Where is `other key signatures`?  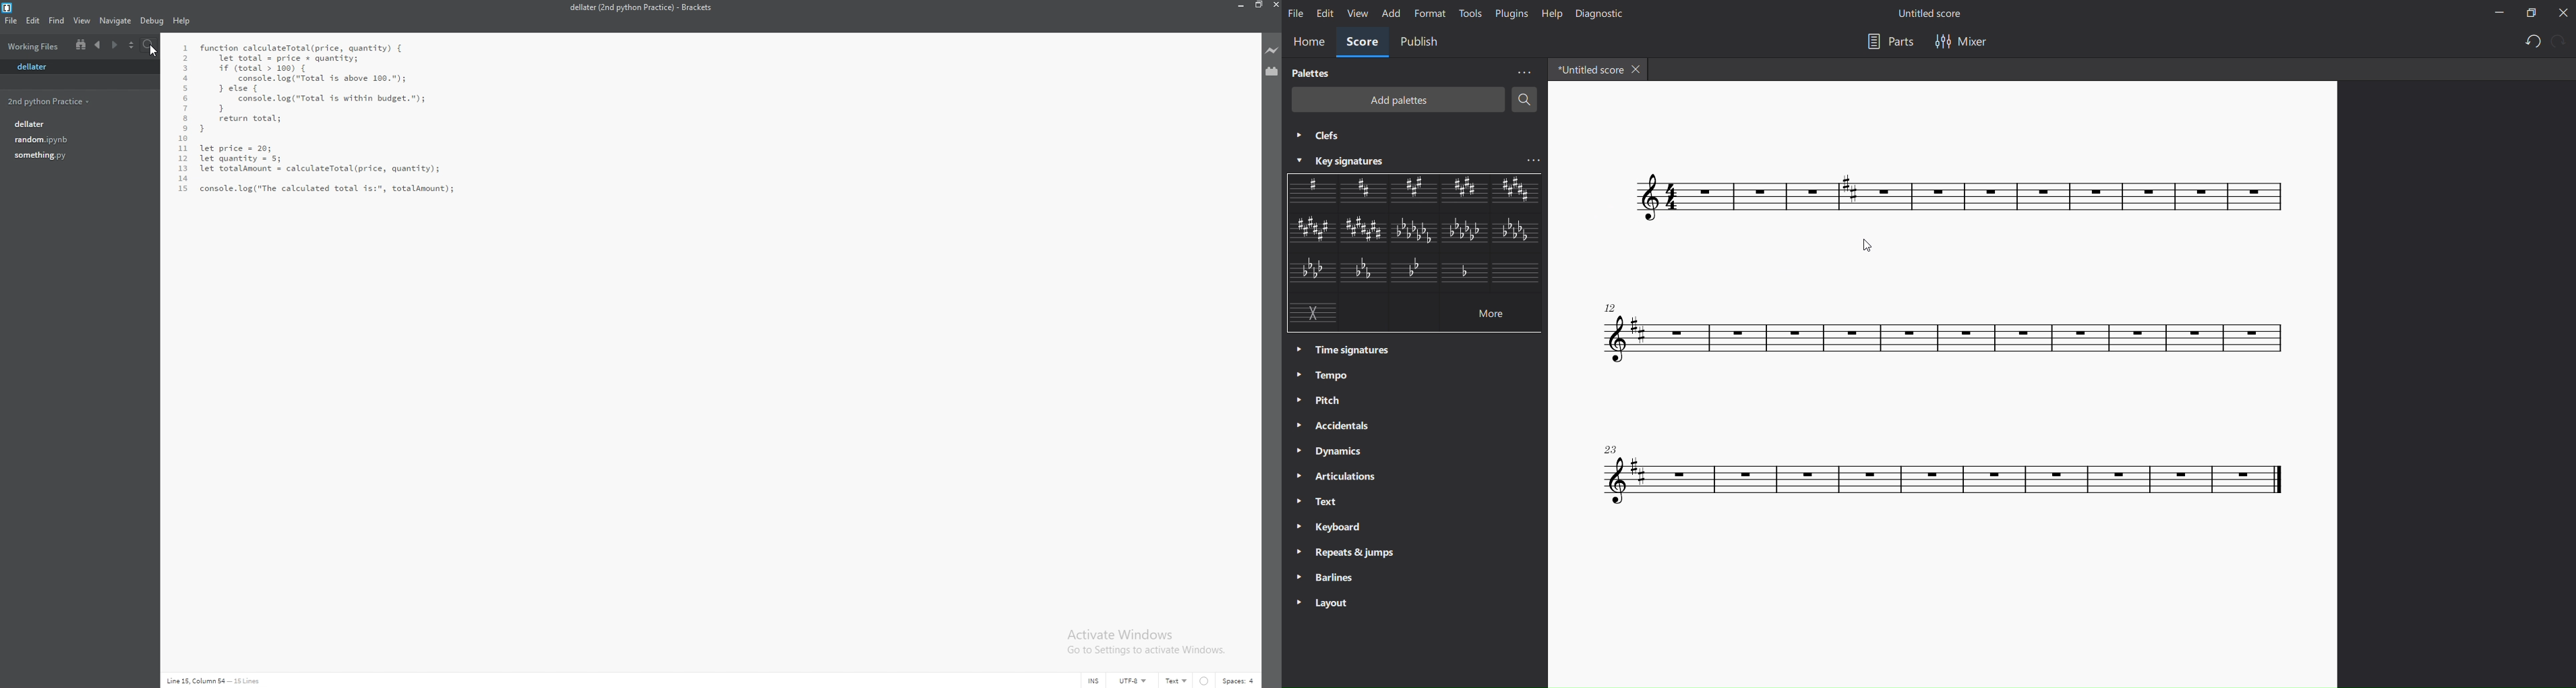 other key signatures is located at coordinates (1361, 293).